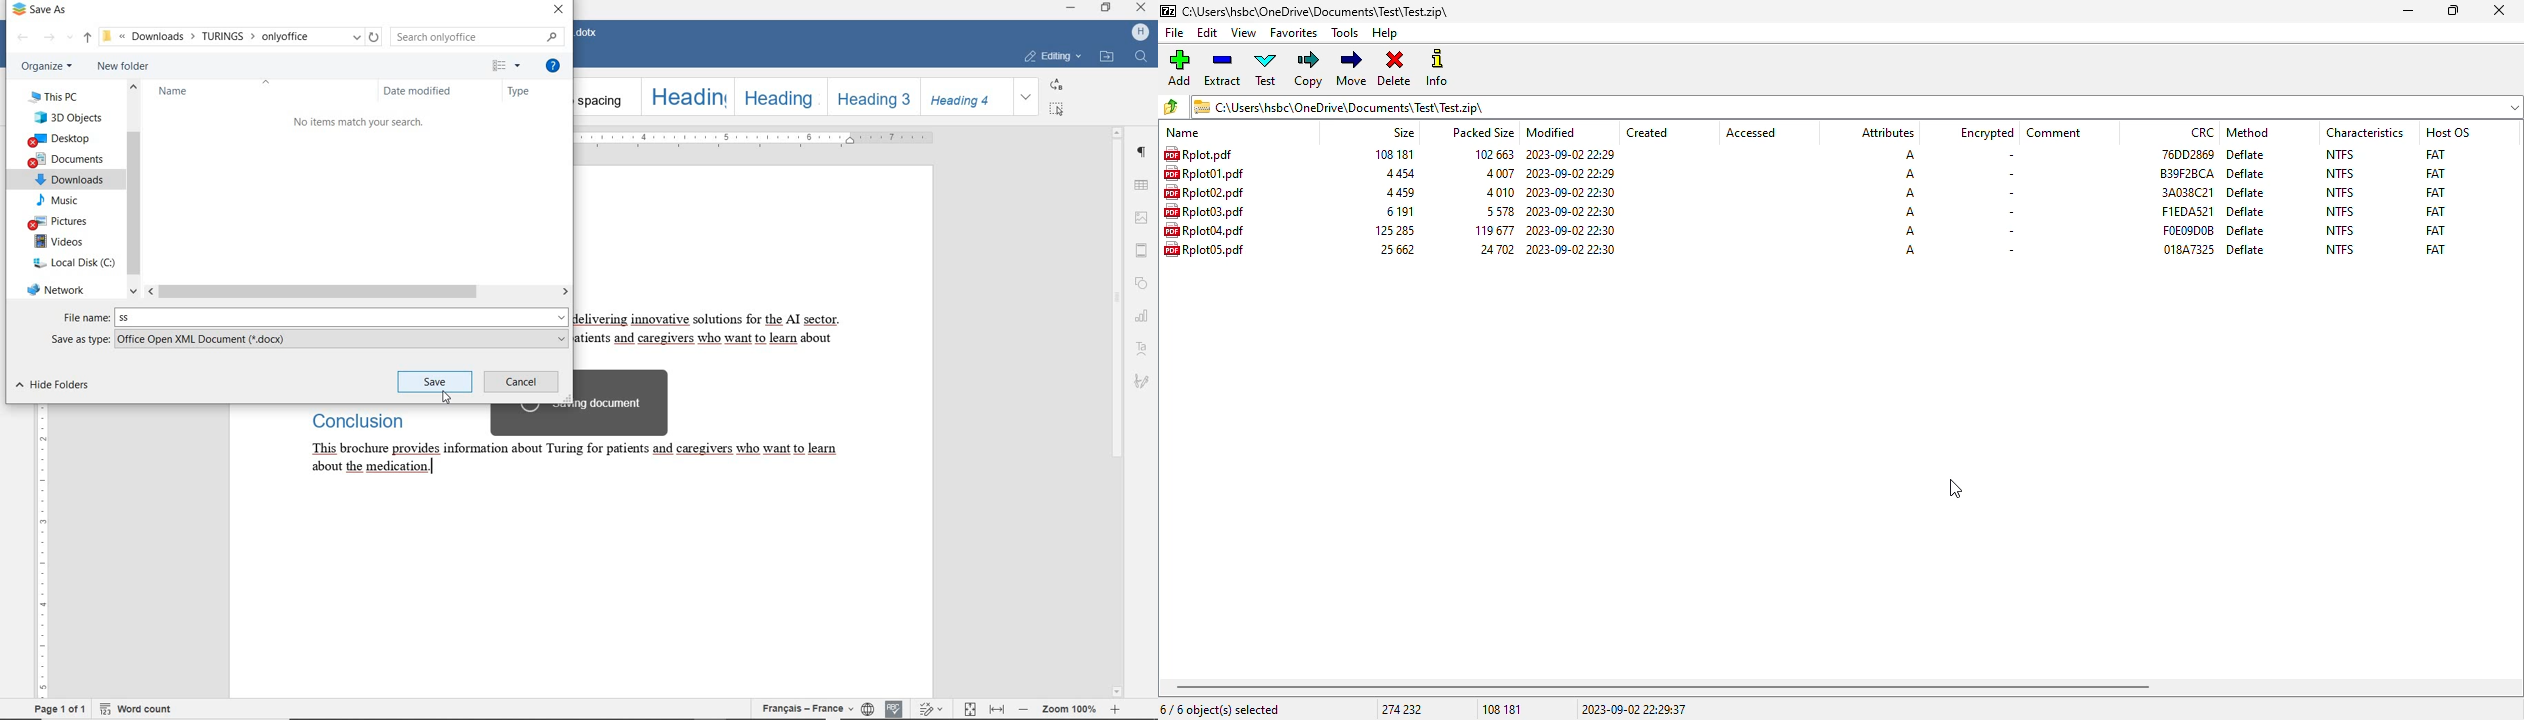 The image size is (2548, 728). What do you see at coordinates (68, 180) in the screenshot?
I see `DOWNLOADS` at bounding box center [68, 180].